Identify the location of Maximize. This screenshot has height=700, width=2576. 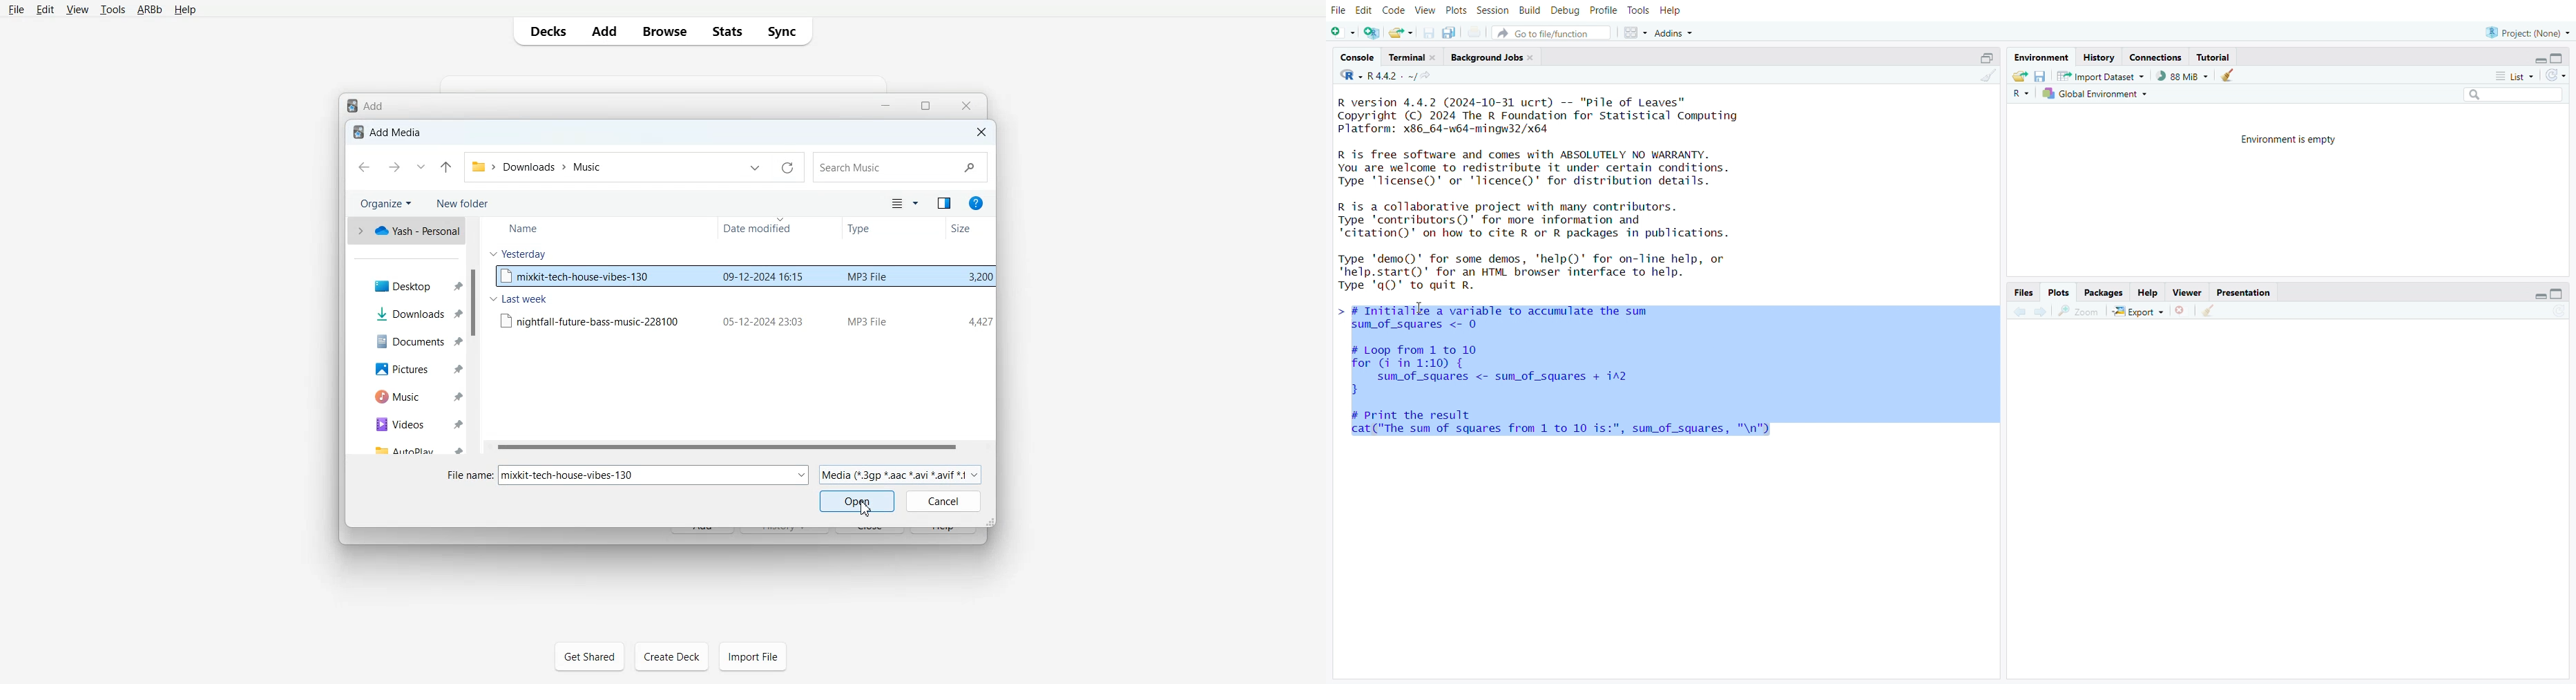
(925, 106).